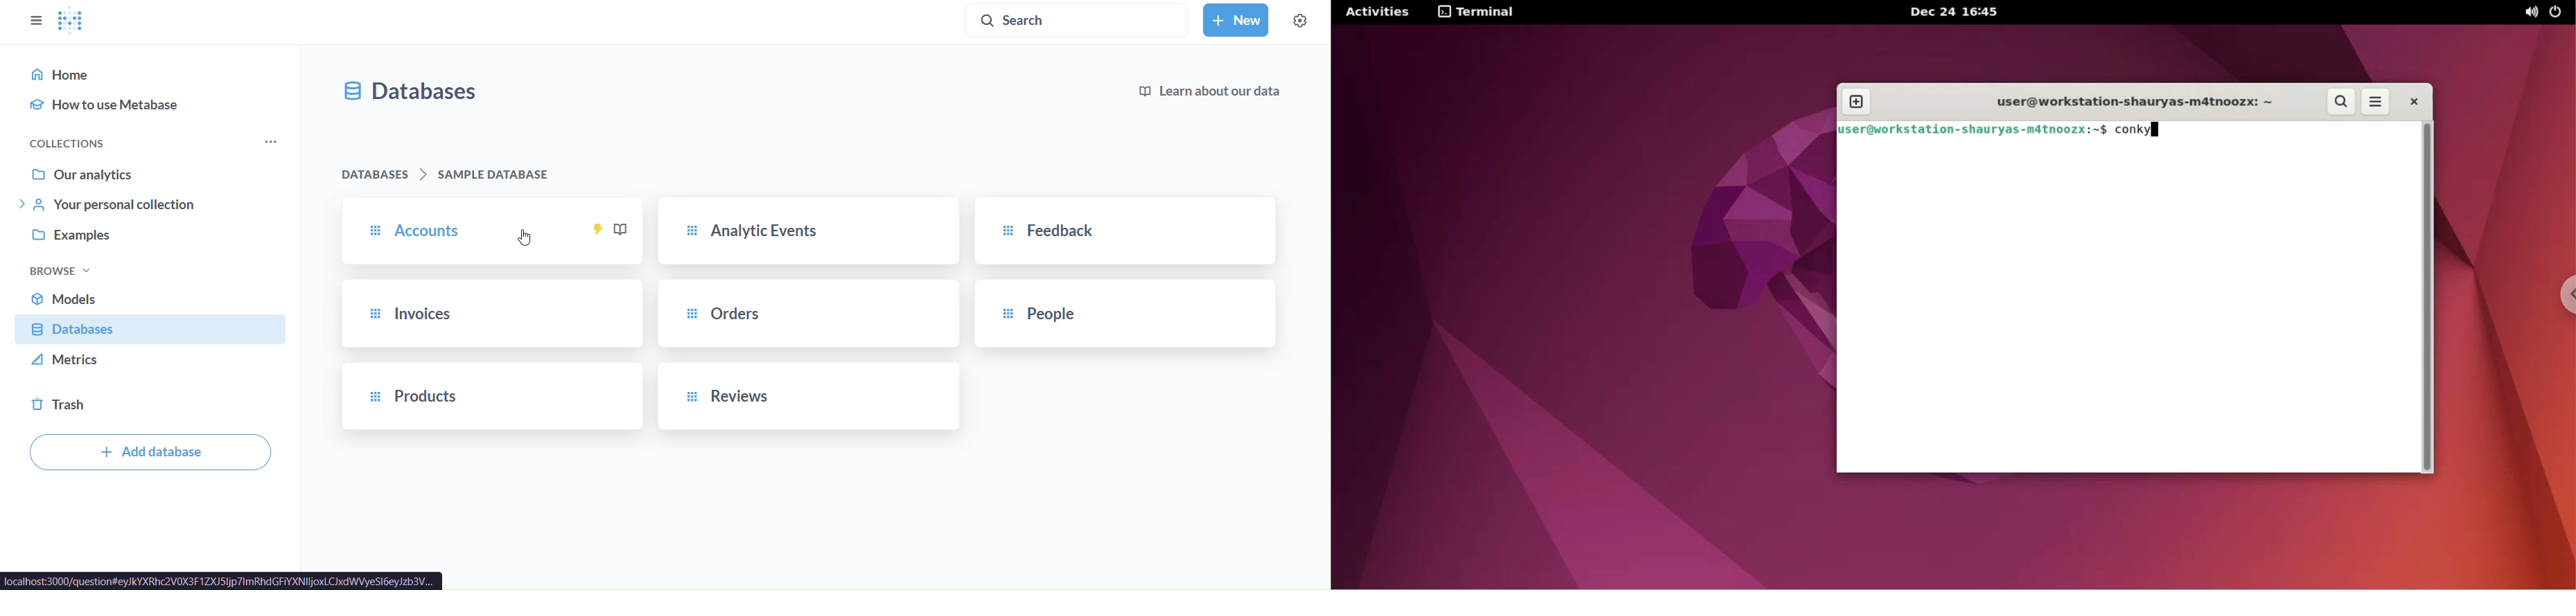 The height and width of the screenshot is (616, 2576). I want to click on browse, so click(58, 270).